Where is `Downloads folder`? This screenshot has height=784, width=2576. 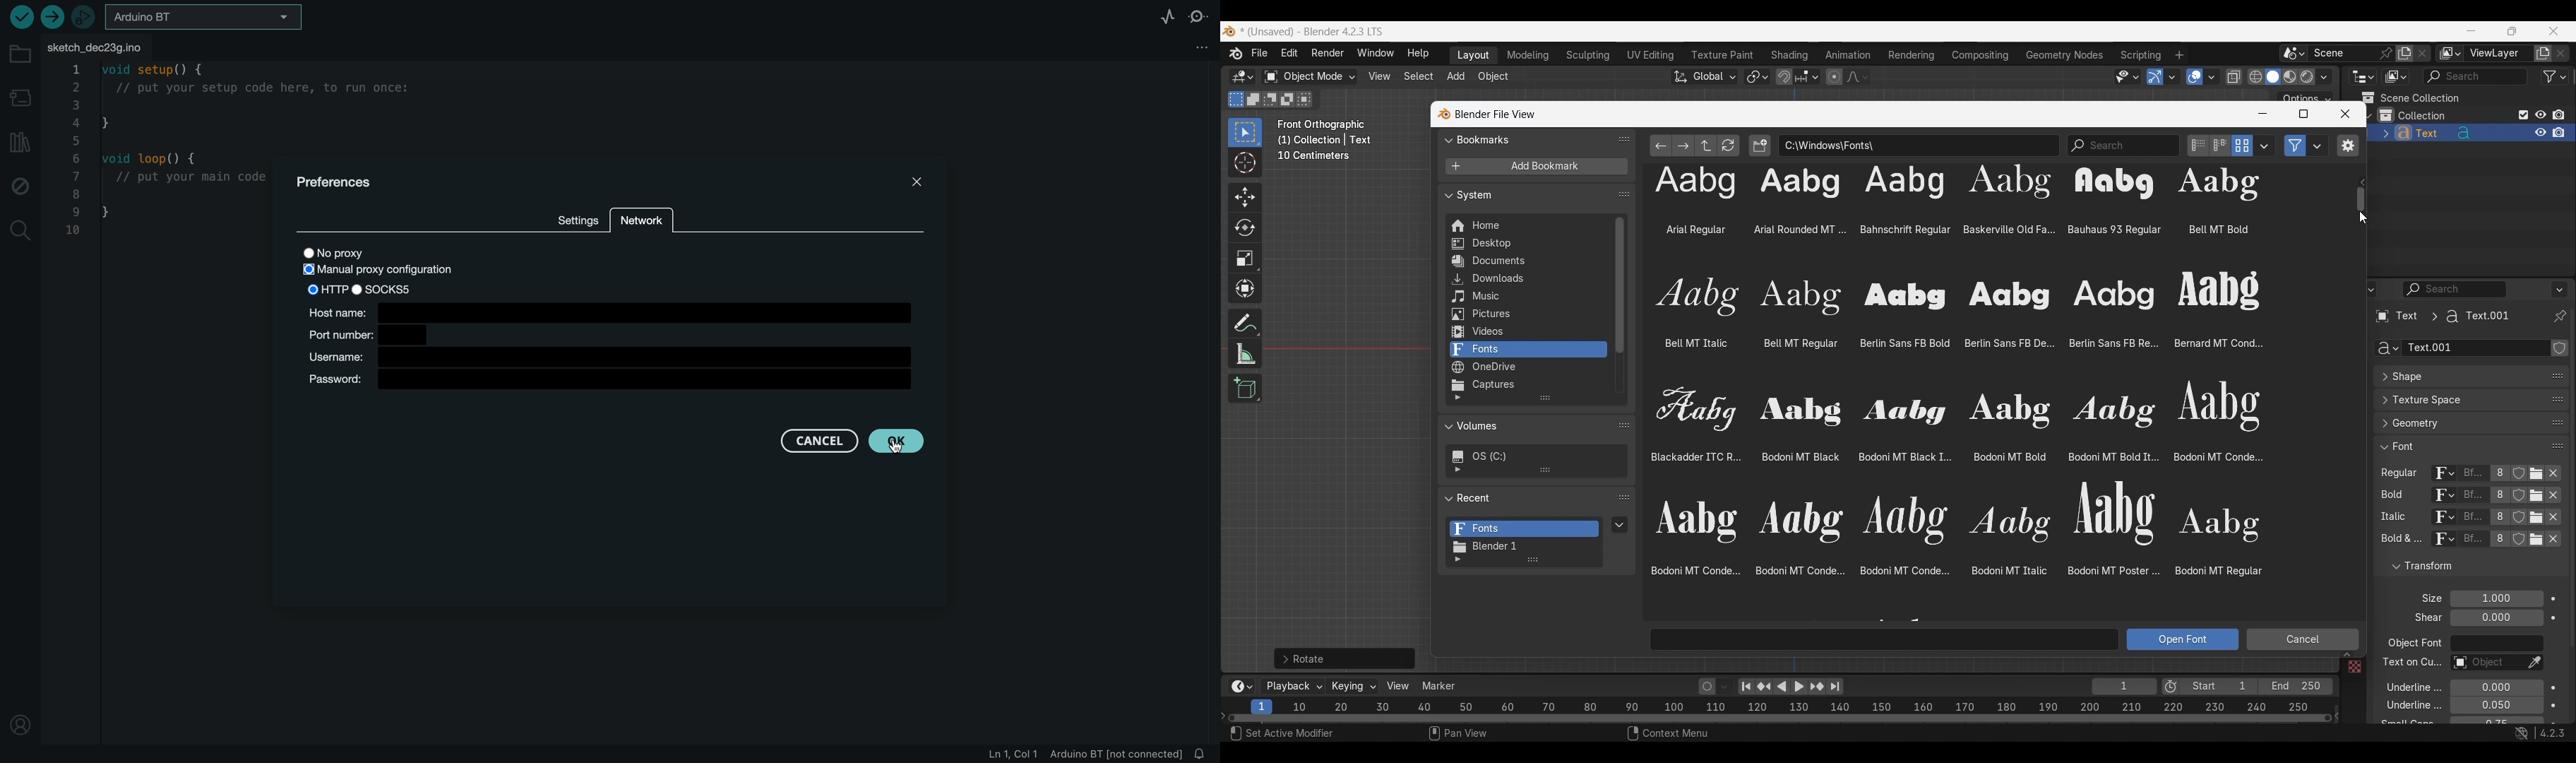 Downloads folder is located at coordinates (1527, 279).